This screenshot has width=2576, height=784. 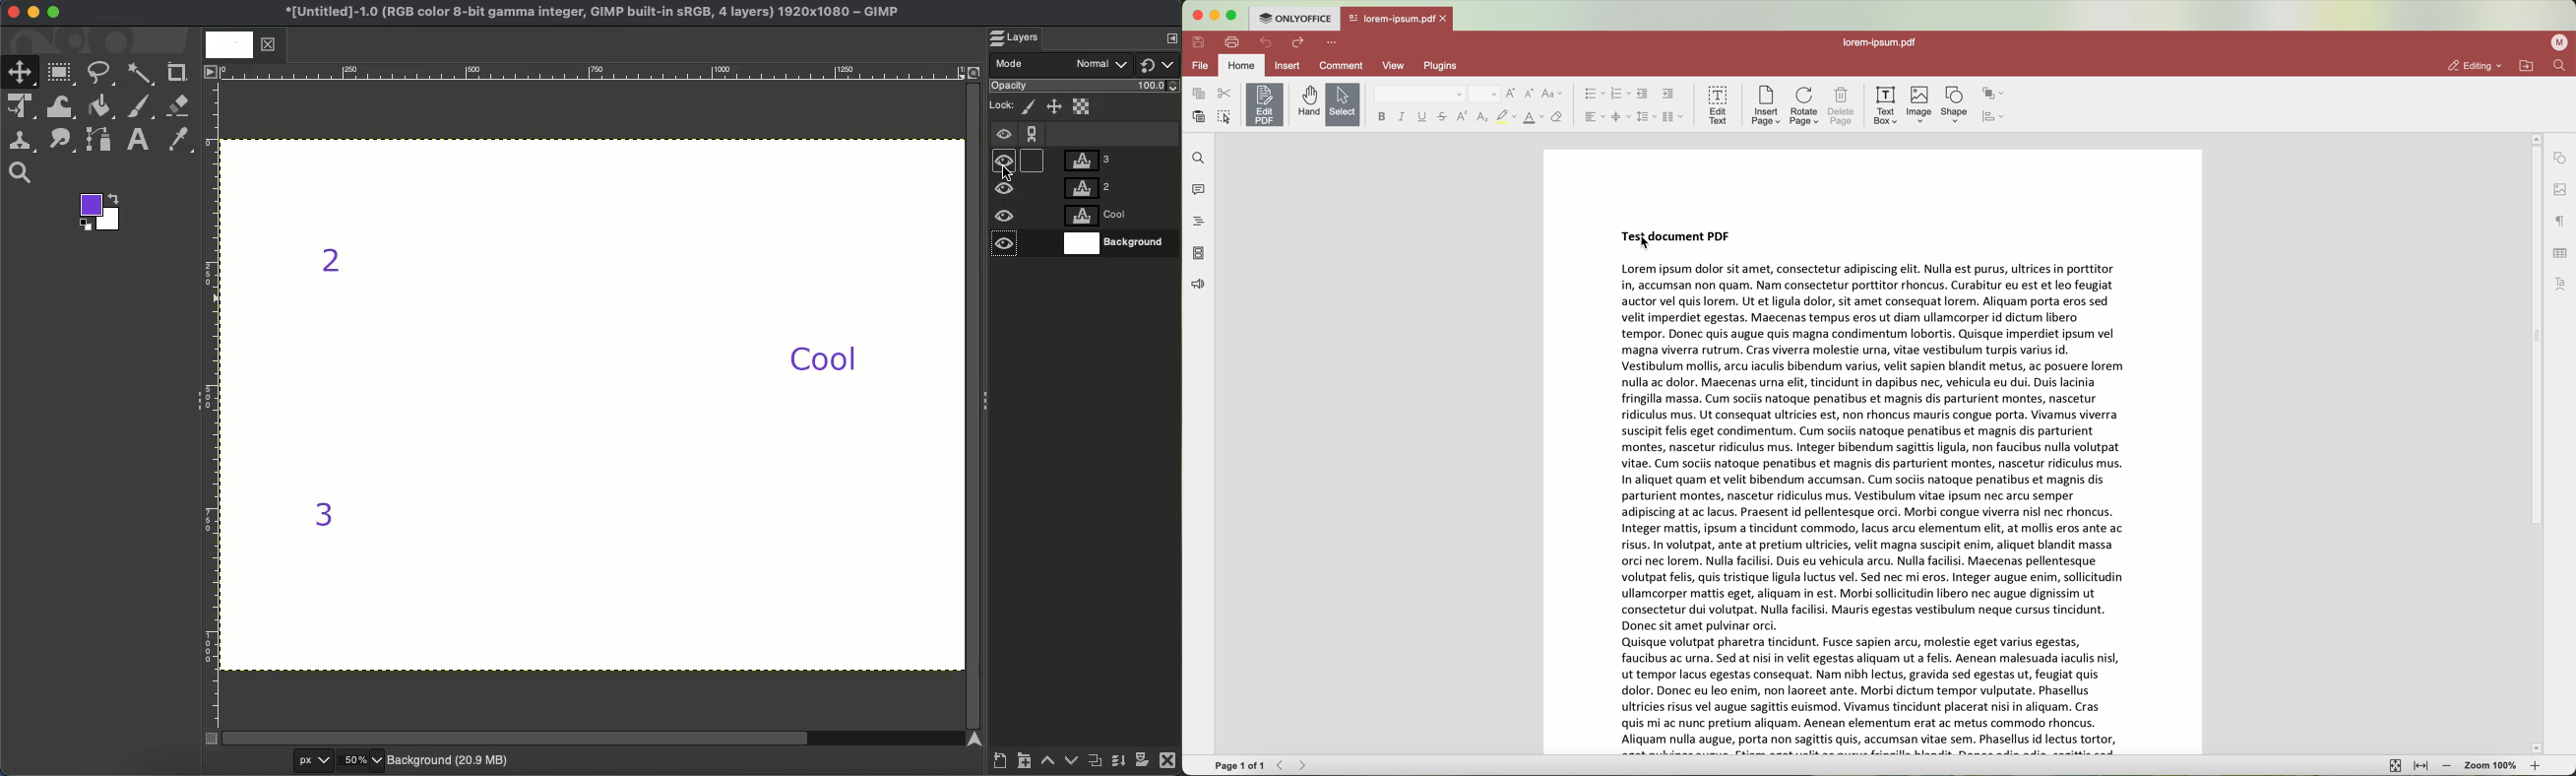 What do you see at coordinates (1672, 117) in the screenshot?
I see `insert columns` at bounding box center [1672, 117].